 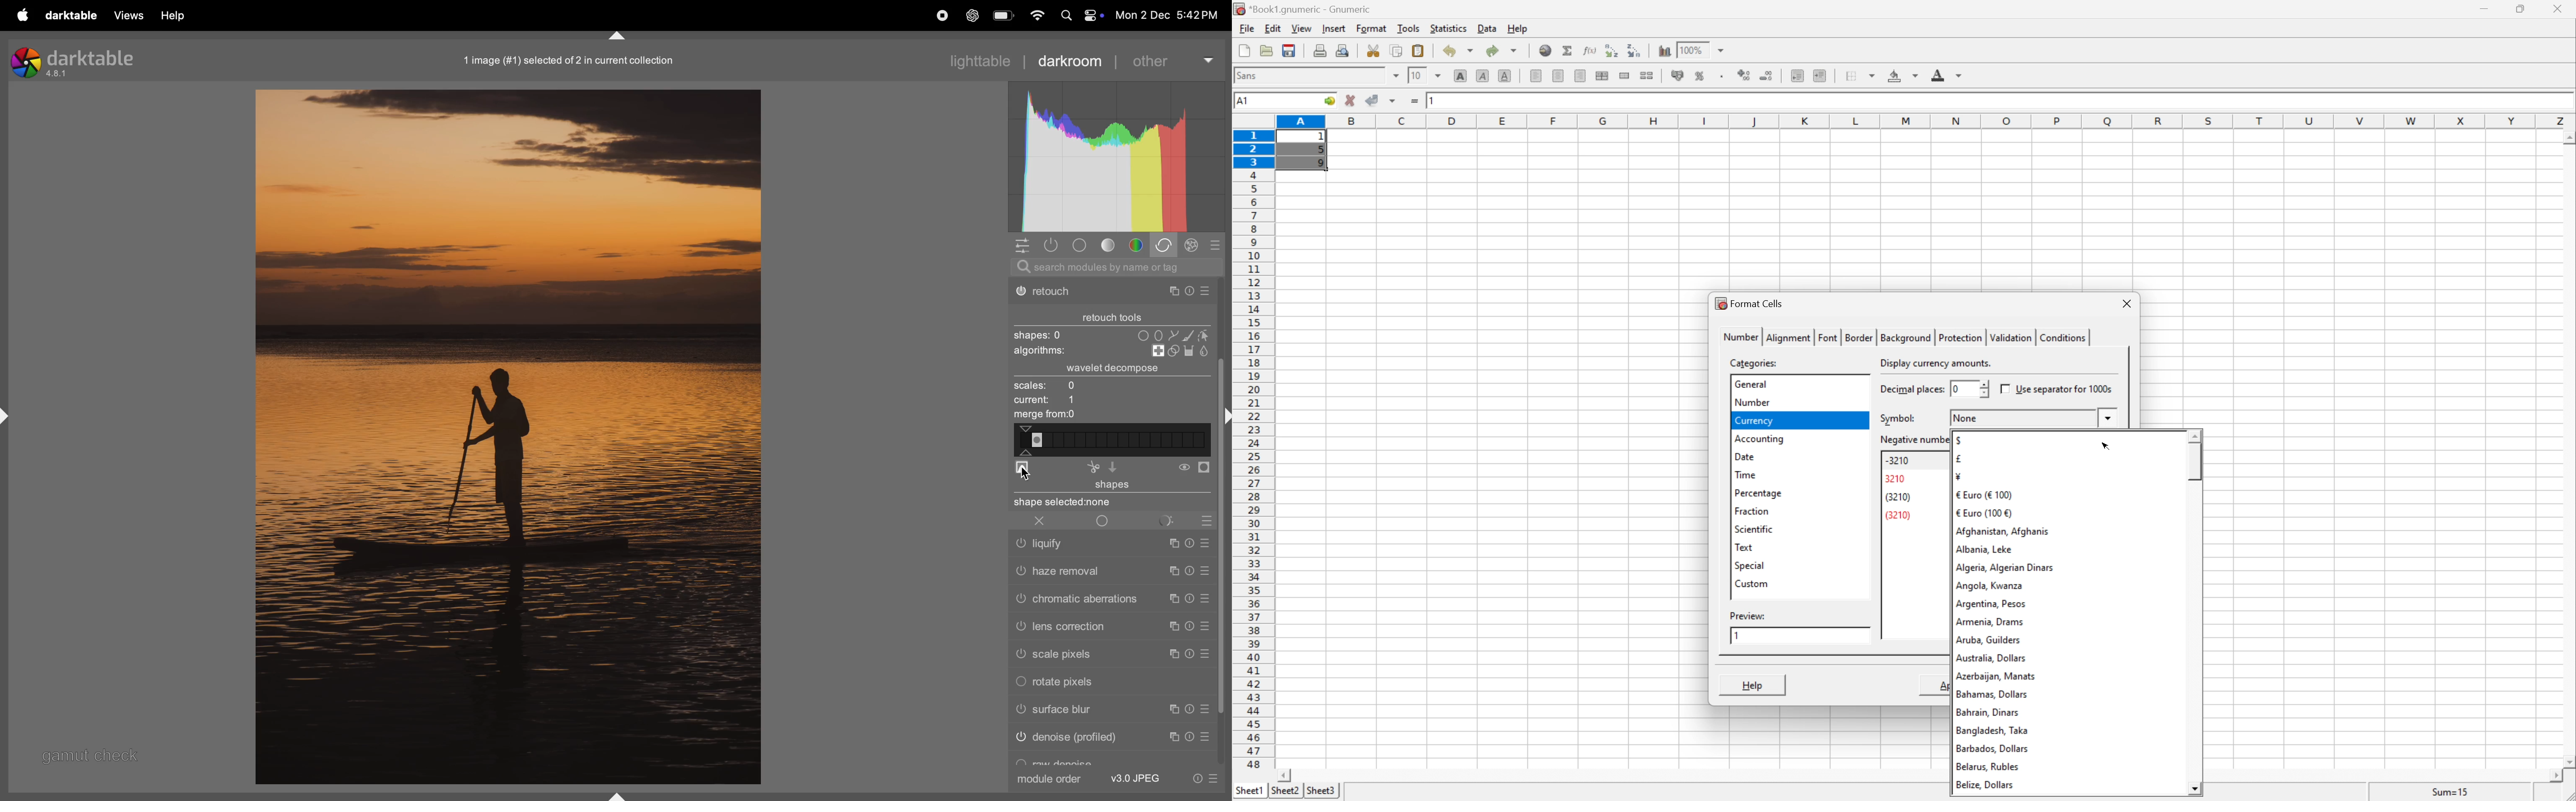 What do you see at coordinates (1447, 27) in the screenshot?
I see `statistics` at bounding box center [1447, 27].